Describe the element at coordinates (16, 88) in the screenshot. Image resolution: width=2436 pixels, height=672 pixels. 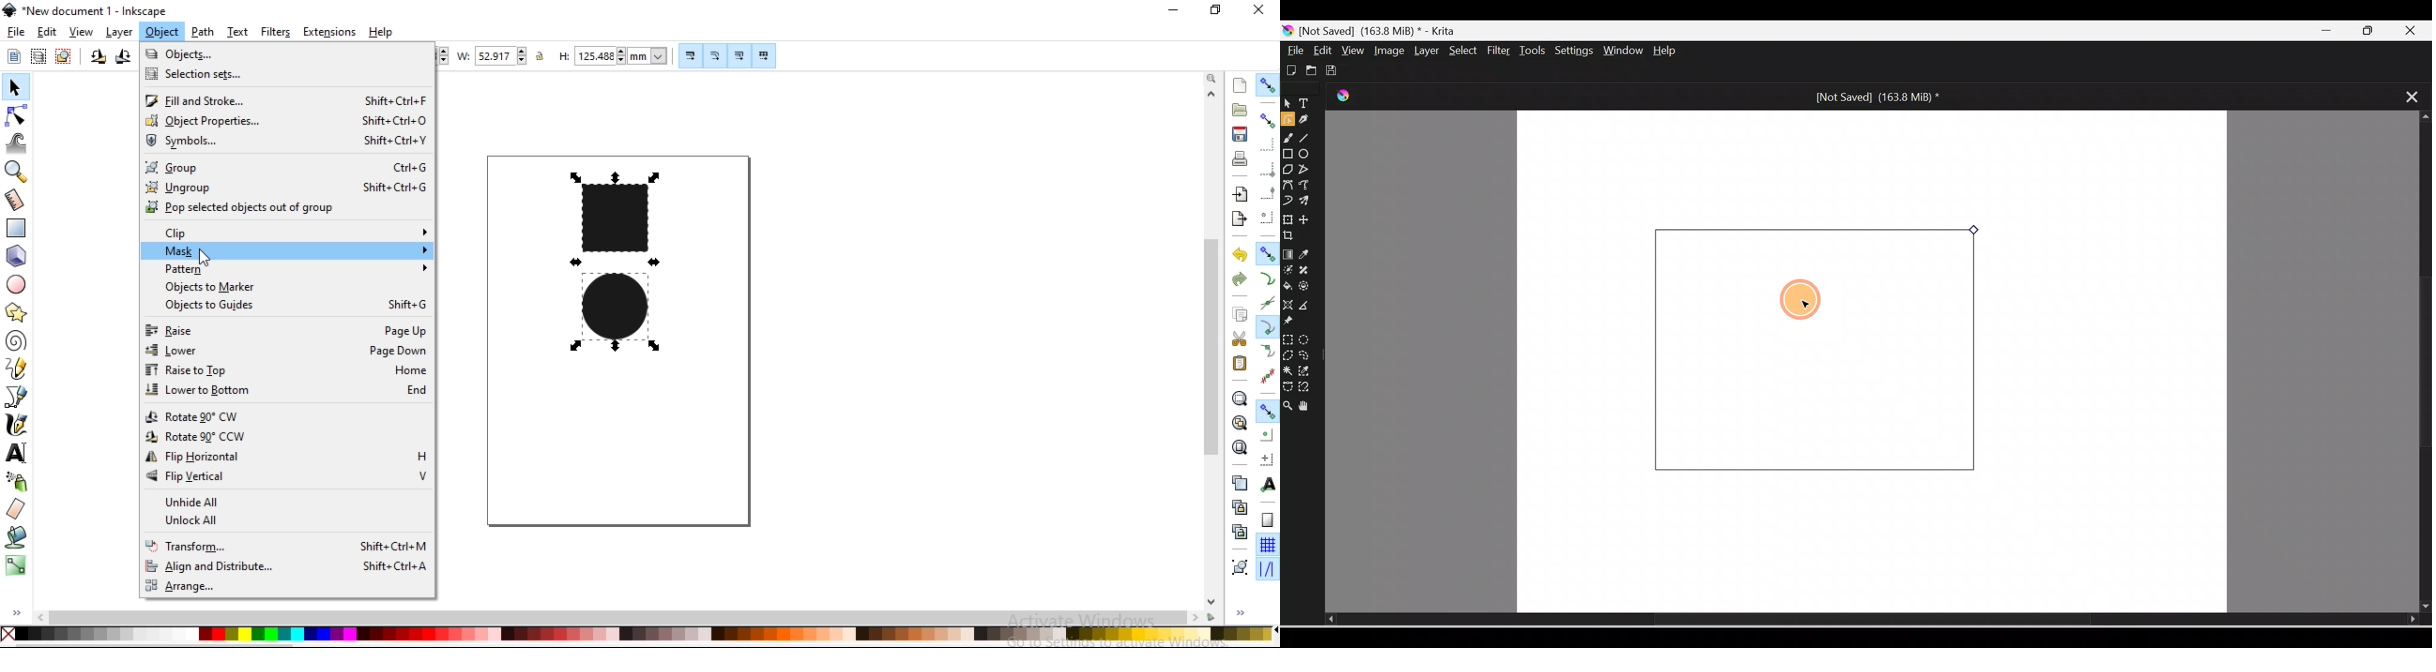
I see `select and transform objects` at that location.